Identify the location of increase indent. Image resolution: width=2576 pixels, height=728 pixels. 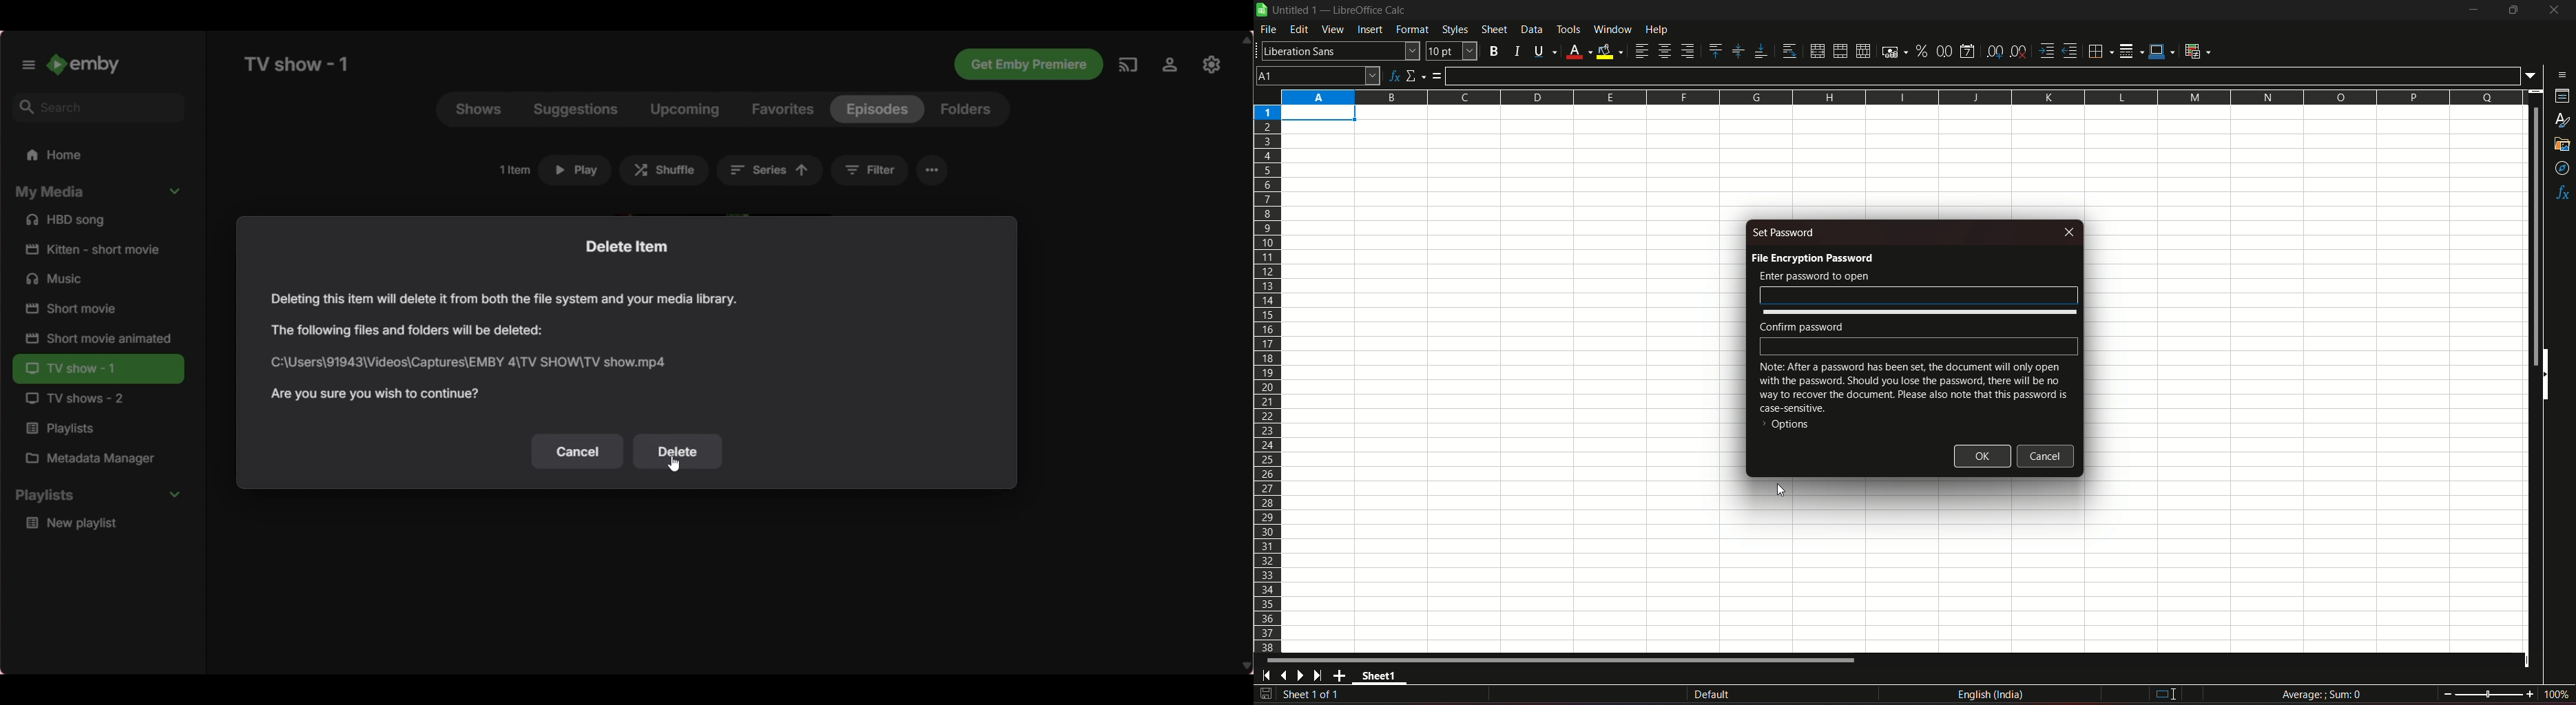
(2046, 50).